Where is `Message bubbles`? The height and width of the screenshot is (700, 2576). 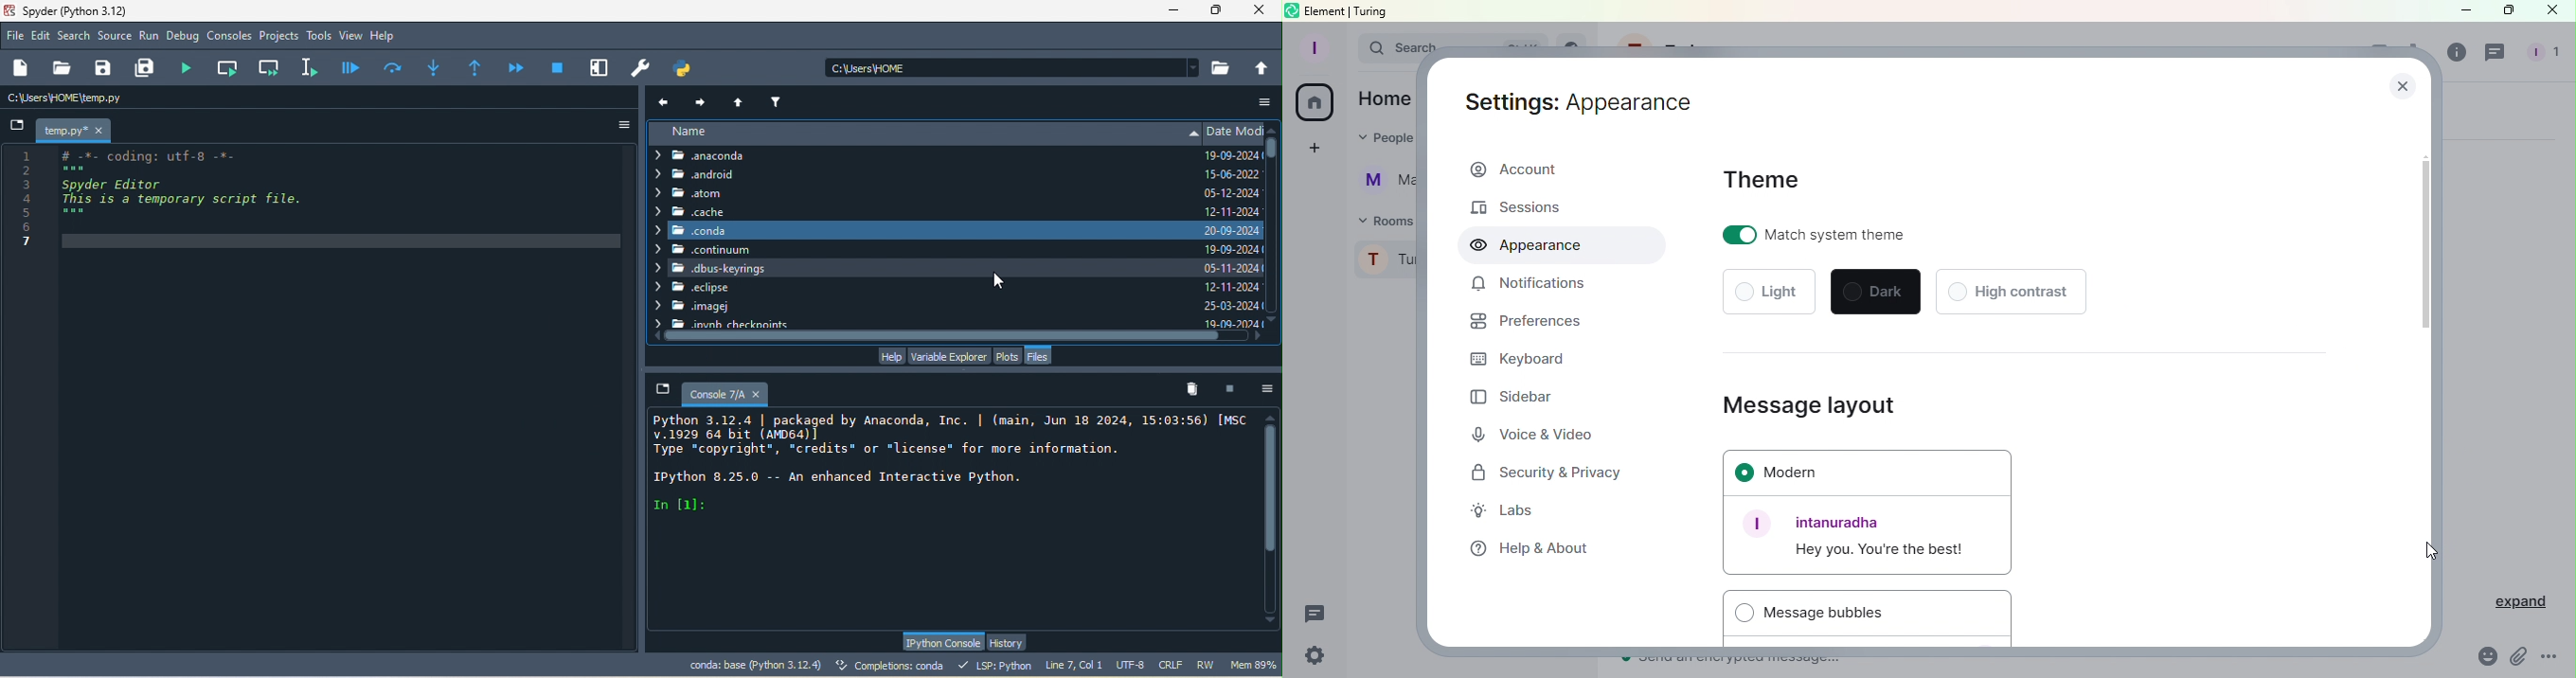
Message bubbles is located at coordinates (1868, 615).